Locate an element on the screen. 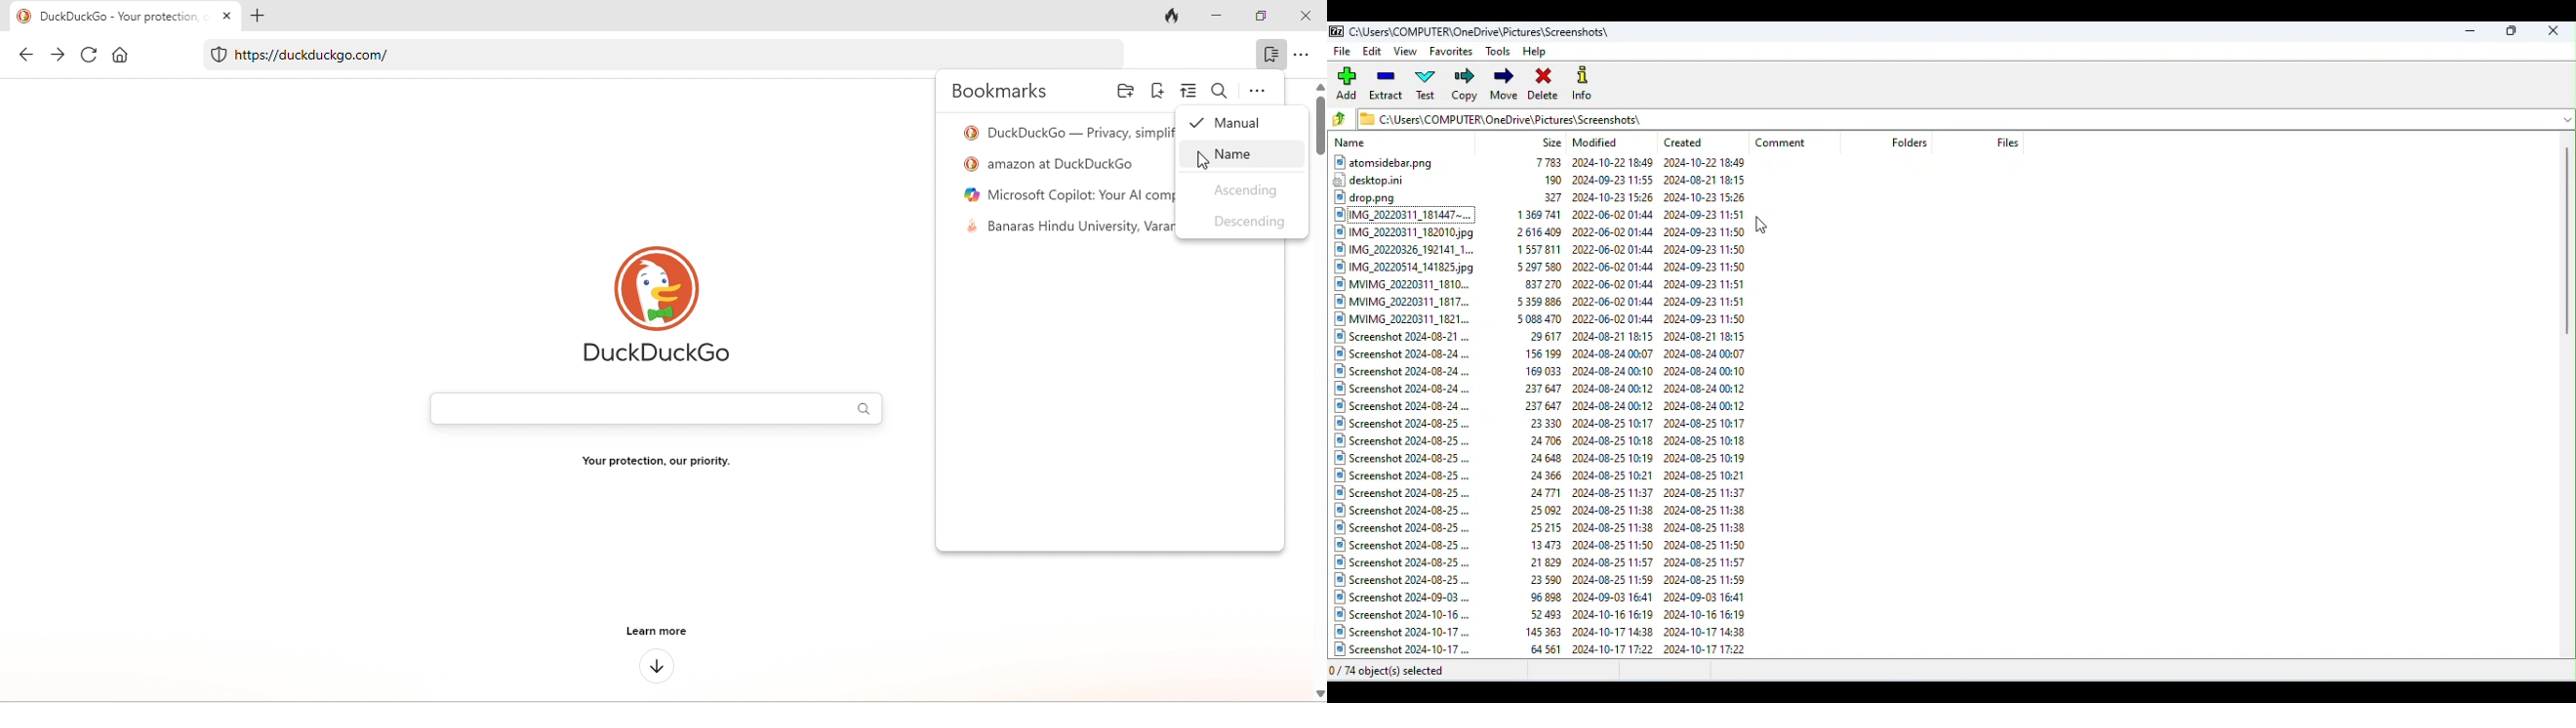 The width and height of the screenshot is (2576, 728). Scroll bar is located at coordinates (2568, 397).